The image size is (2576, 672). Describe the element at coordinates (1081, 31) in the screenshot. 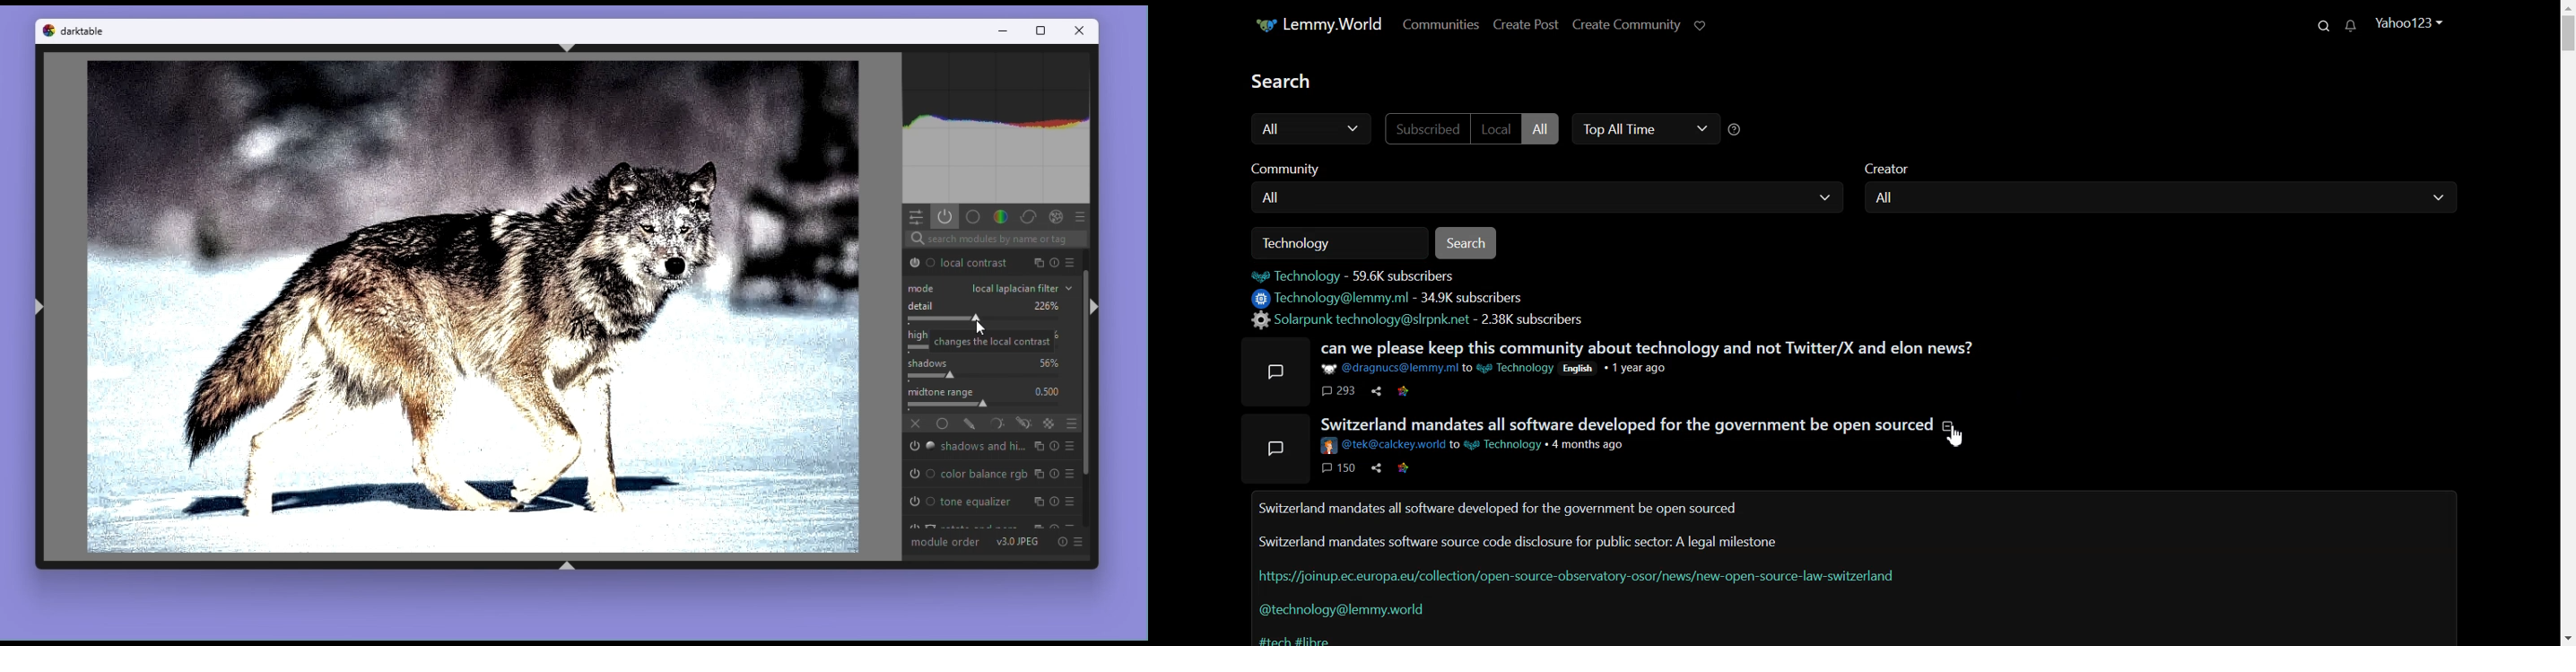

I see `Close` at that location.